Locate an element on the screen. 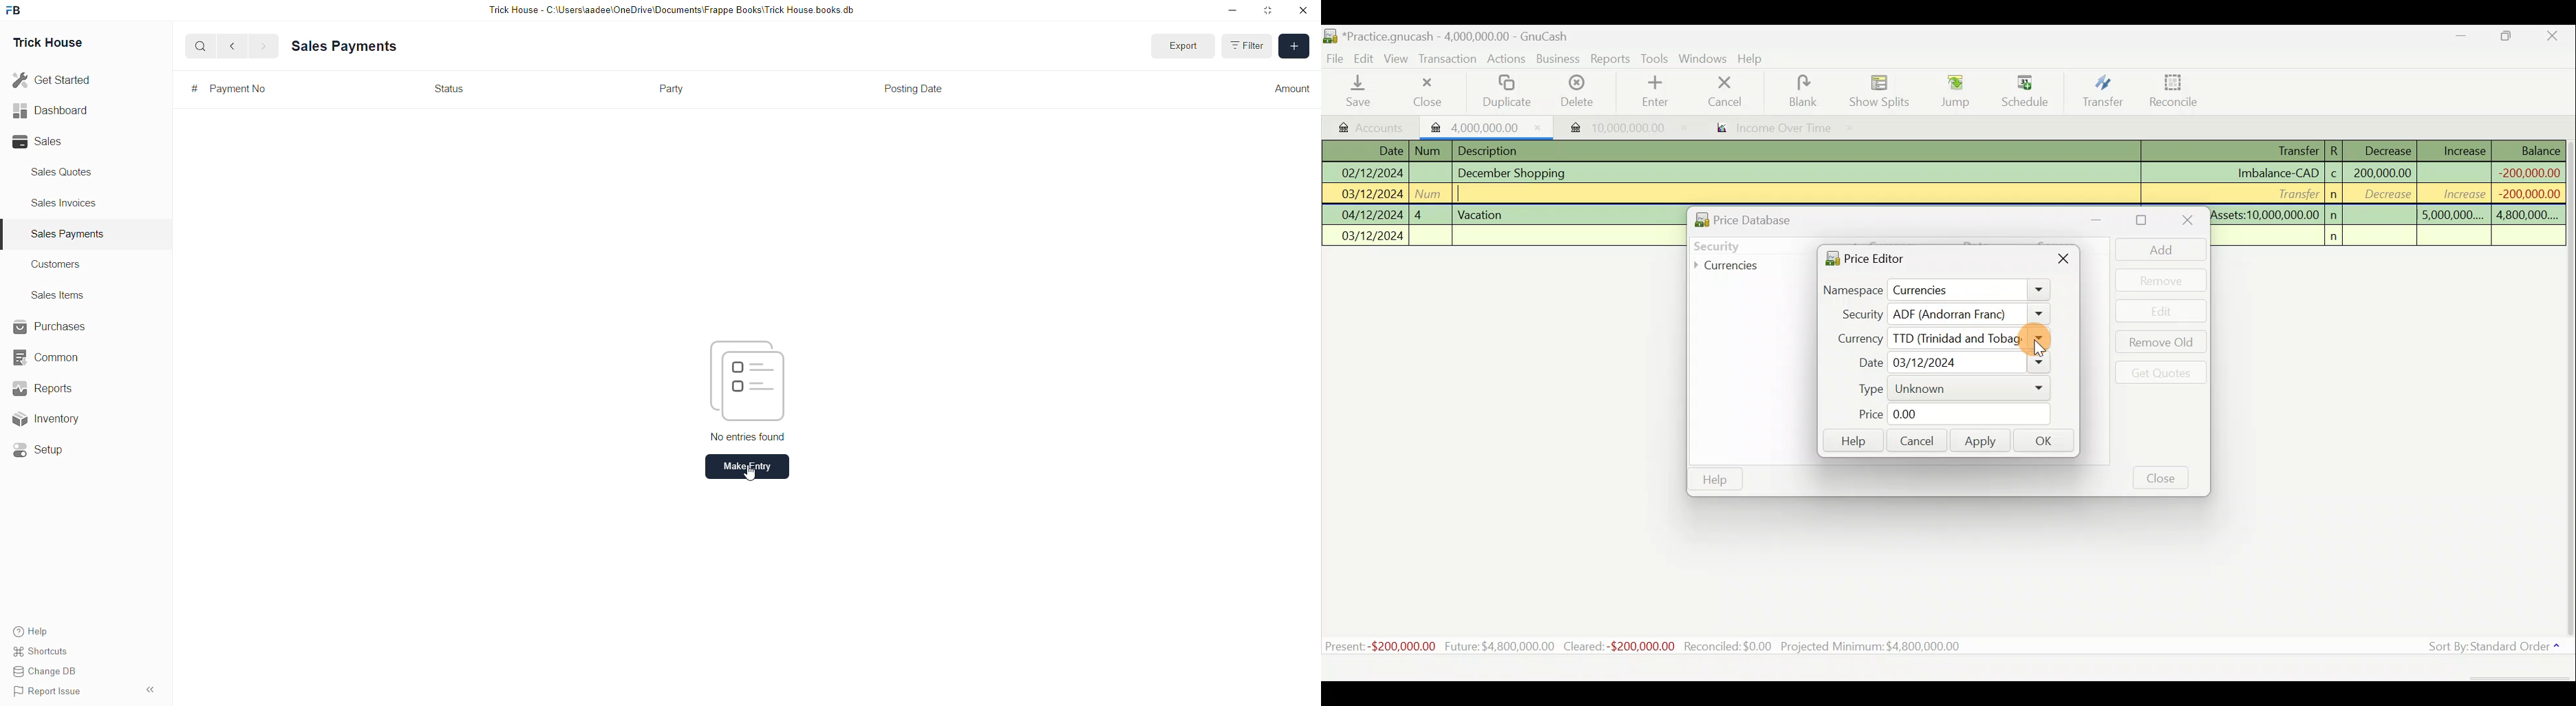  increase is located at coordinates (2456, 193).